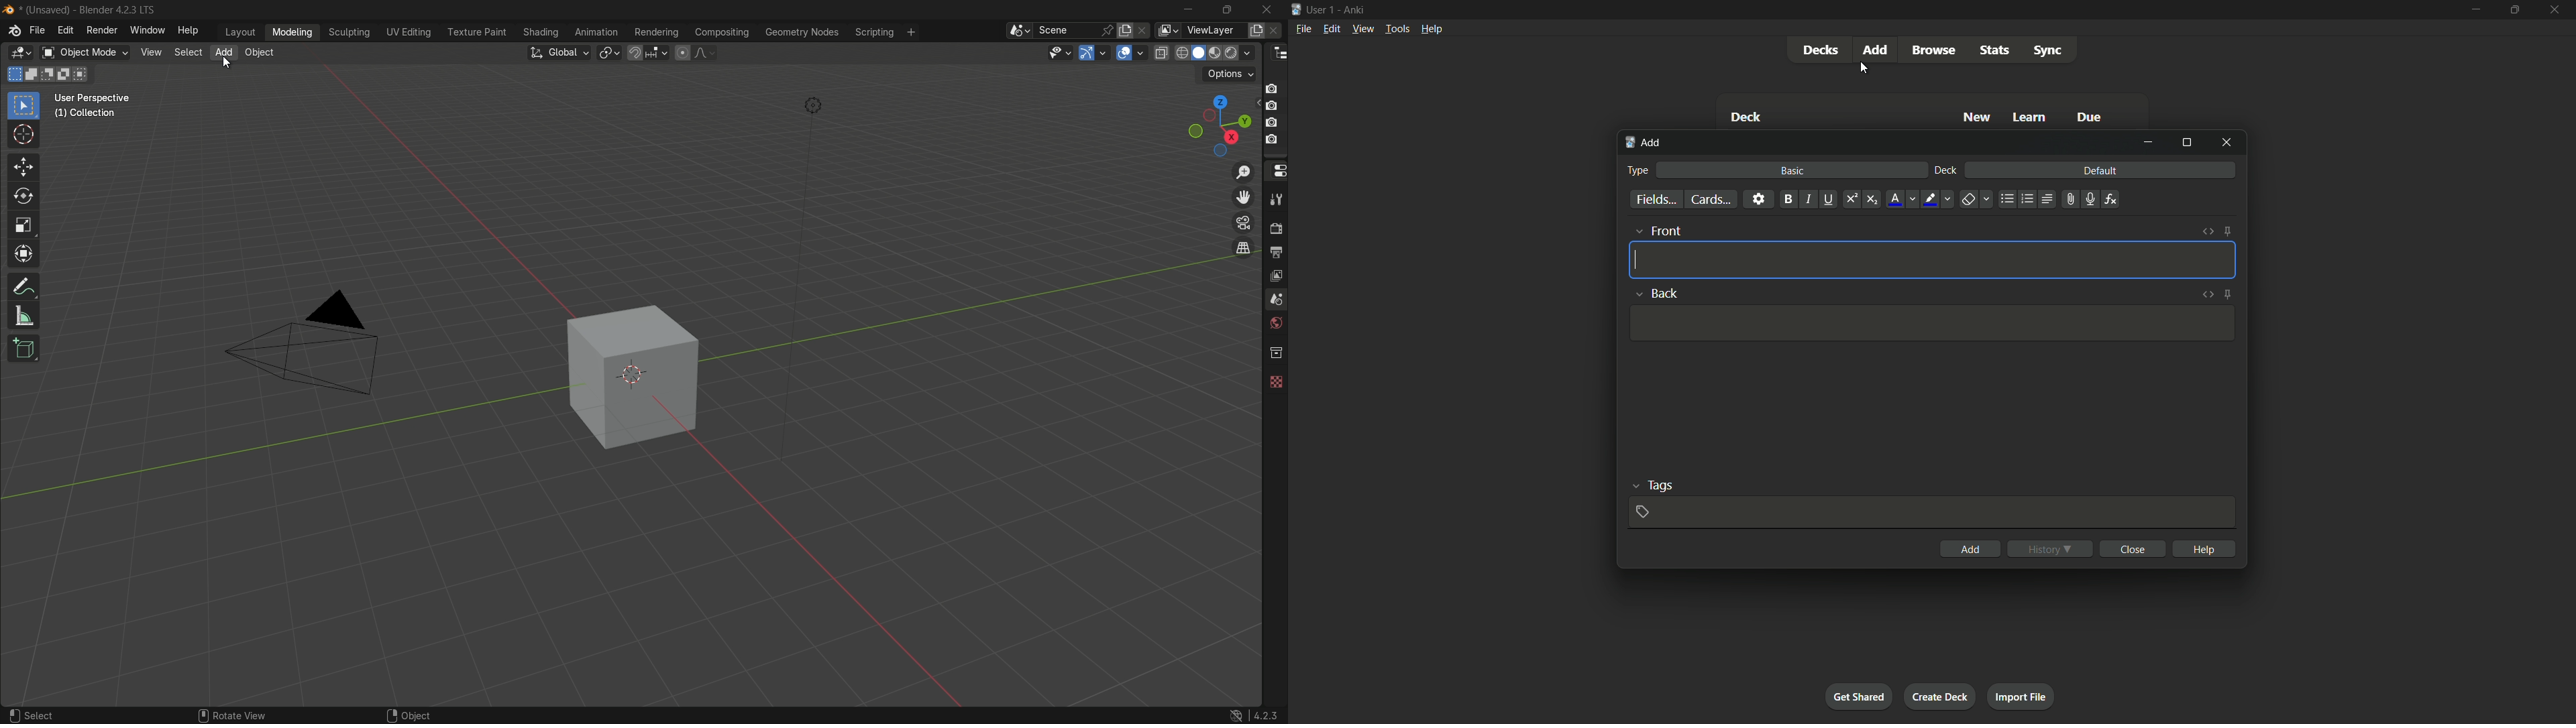 This screenshot has height=728, width=2576. I want to click on settings, so click(1758, 198).